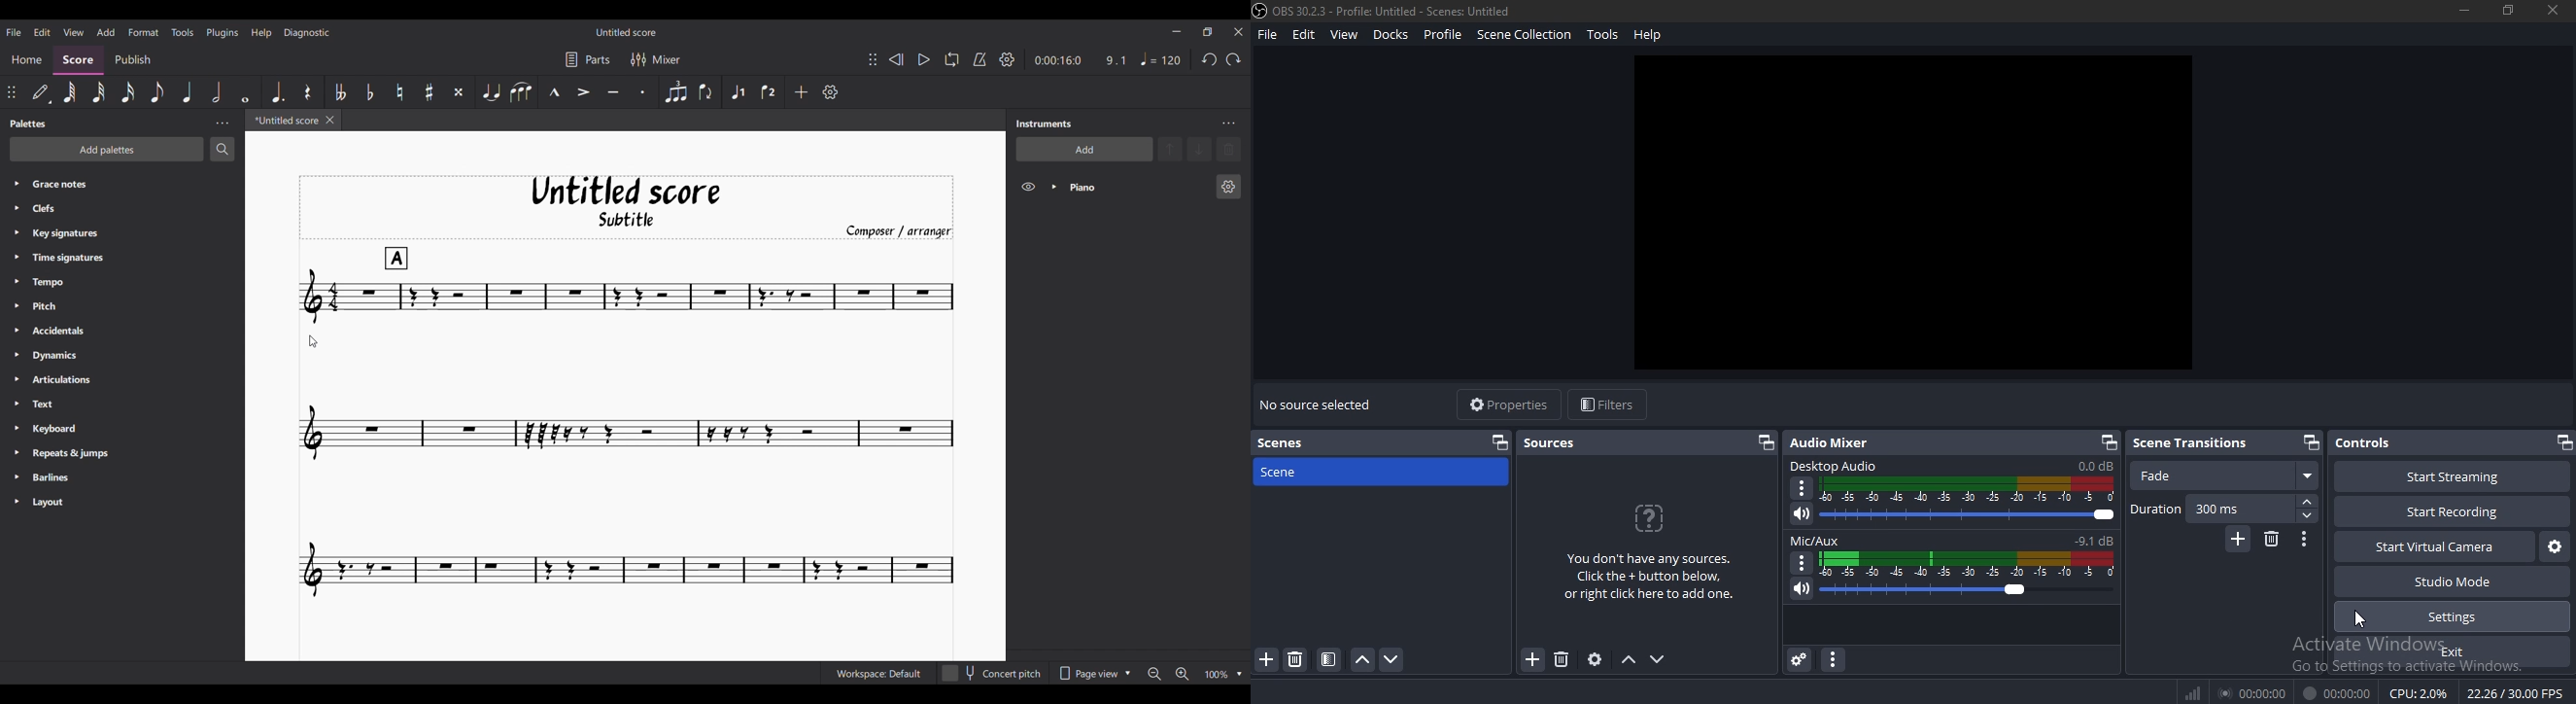  I want to click on add sources, so click(1532, 661).